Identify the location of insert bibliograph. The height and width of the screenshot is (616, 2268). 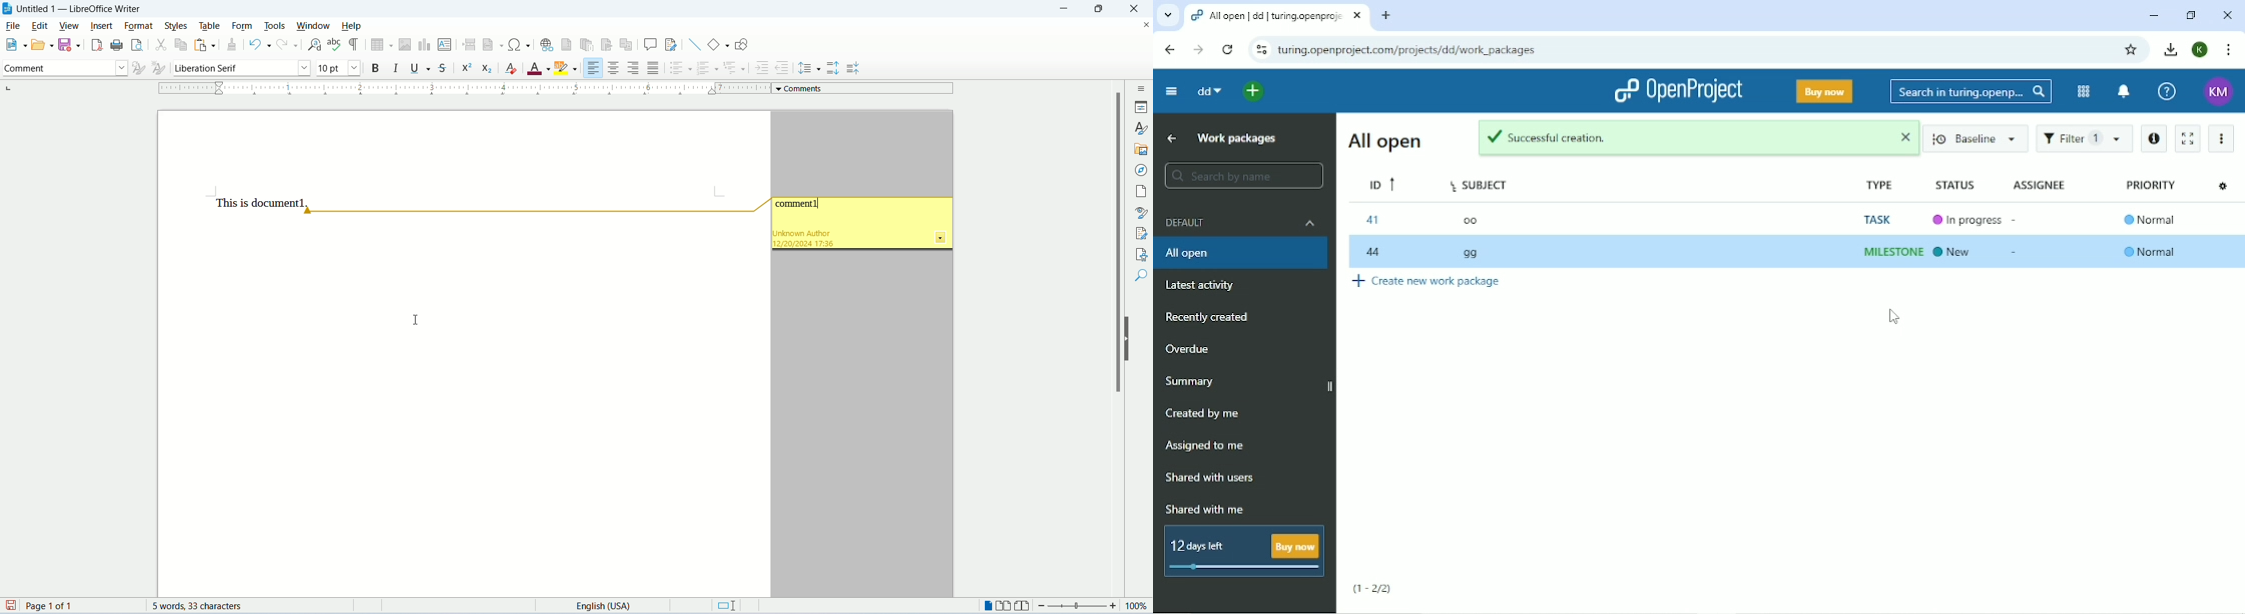
(607, 46).